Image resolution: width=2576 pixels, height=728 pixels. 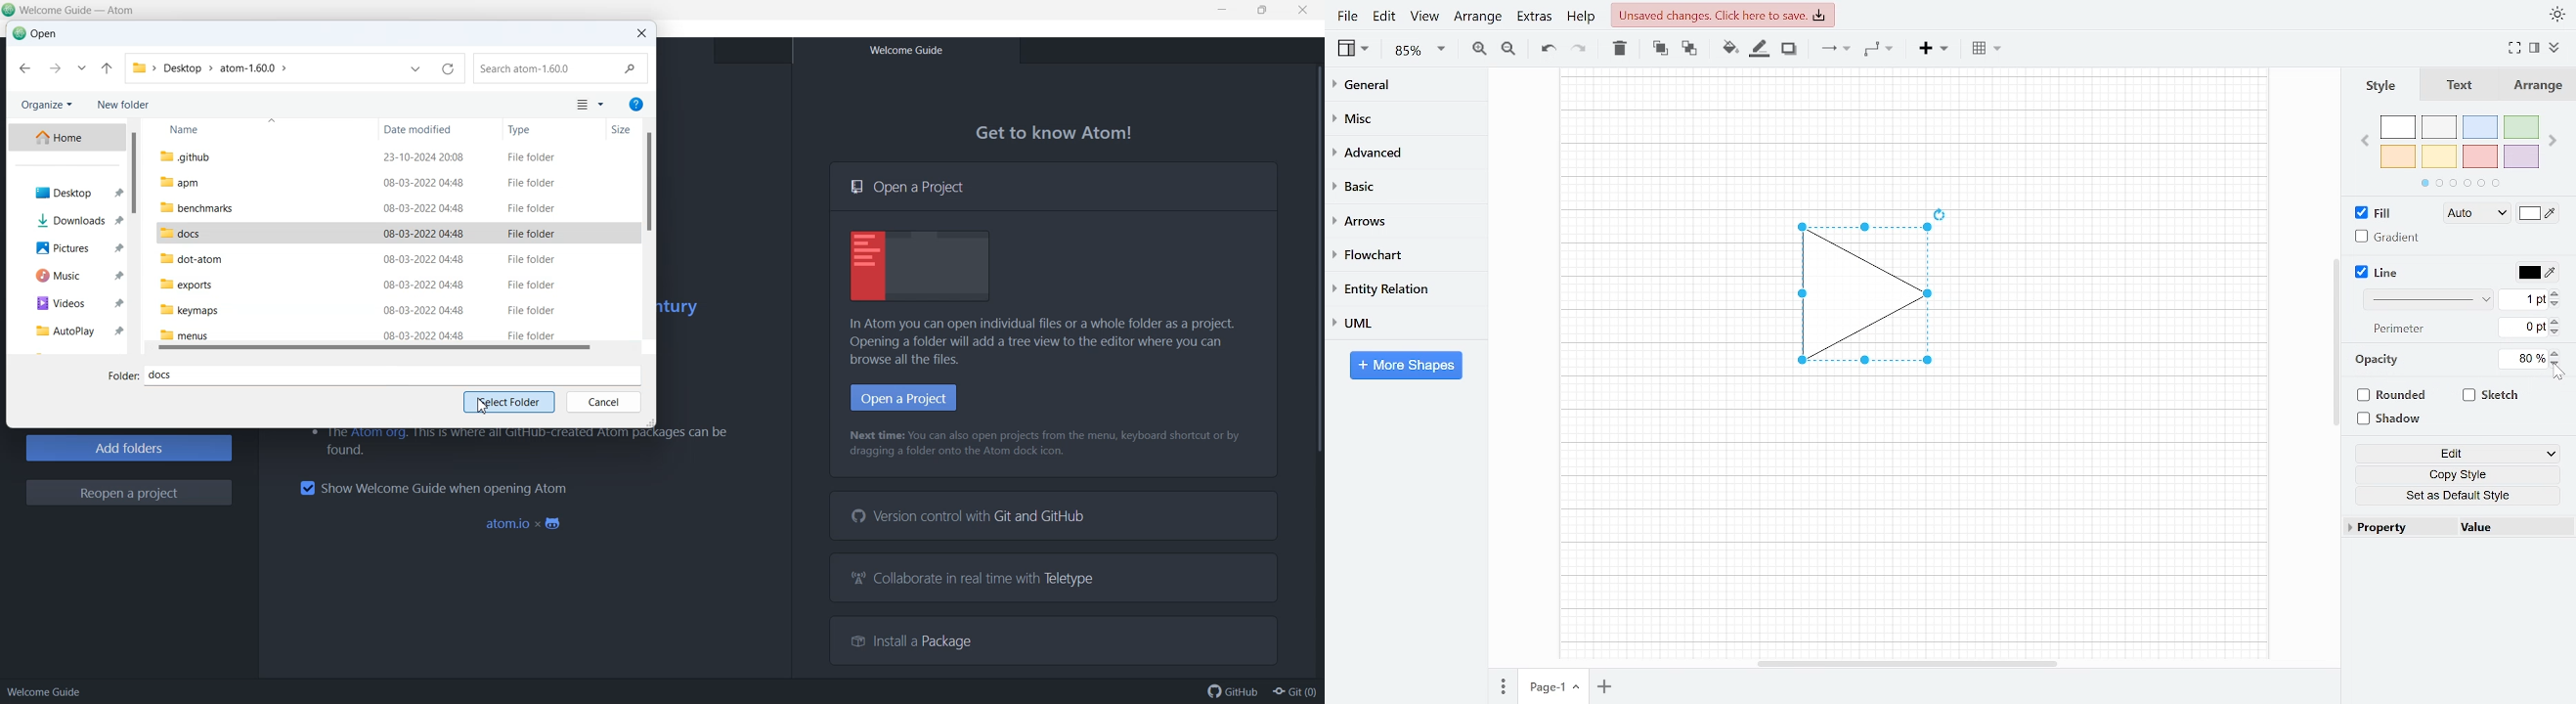 What do you see at coordinates (1406, 365) in the screenshot?
I see `More shapes` at bounding box center [1406, 365].